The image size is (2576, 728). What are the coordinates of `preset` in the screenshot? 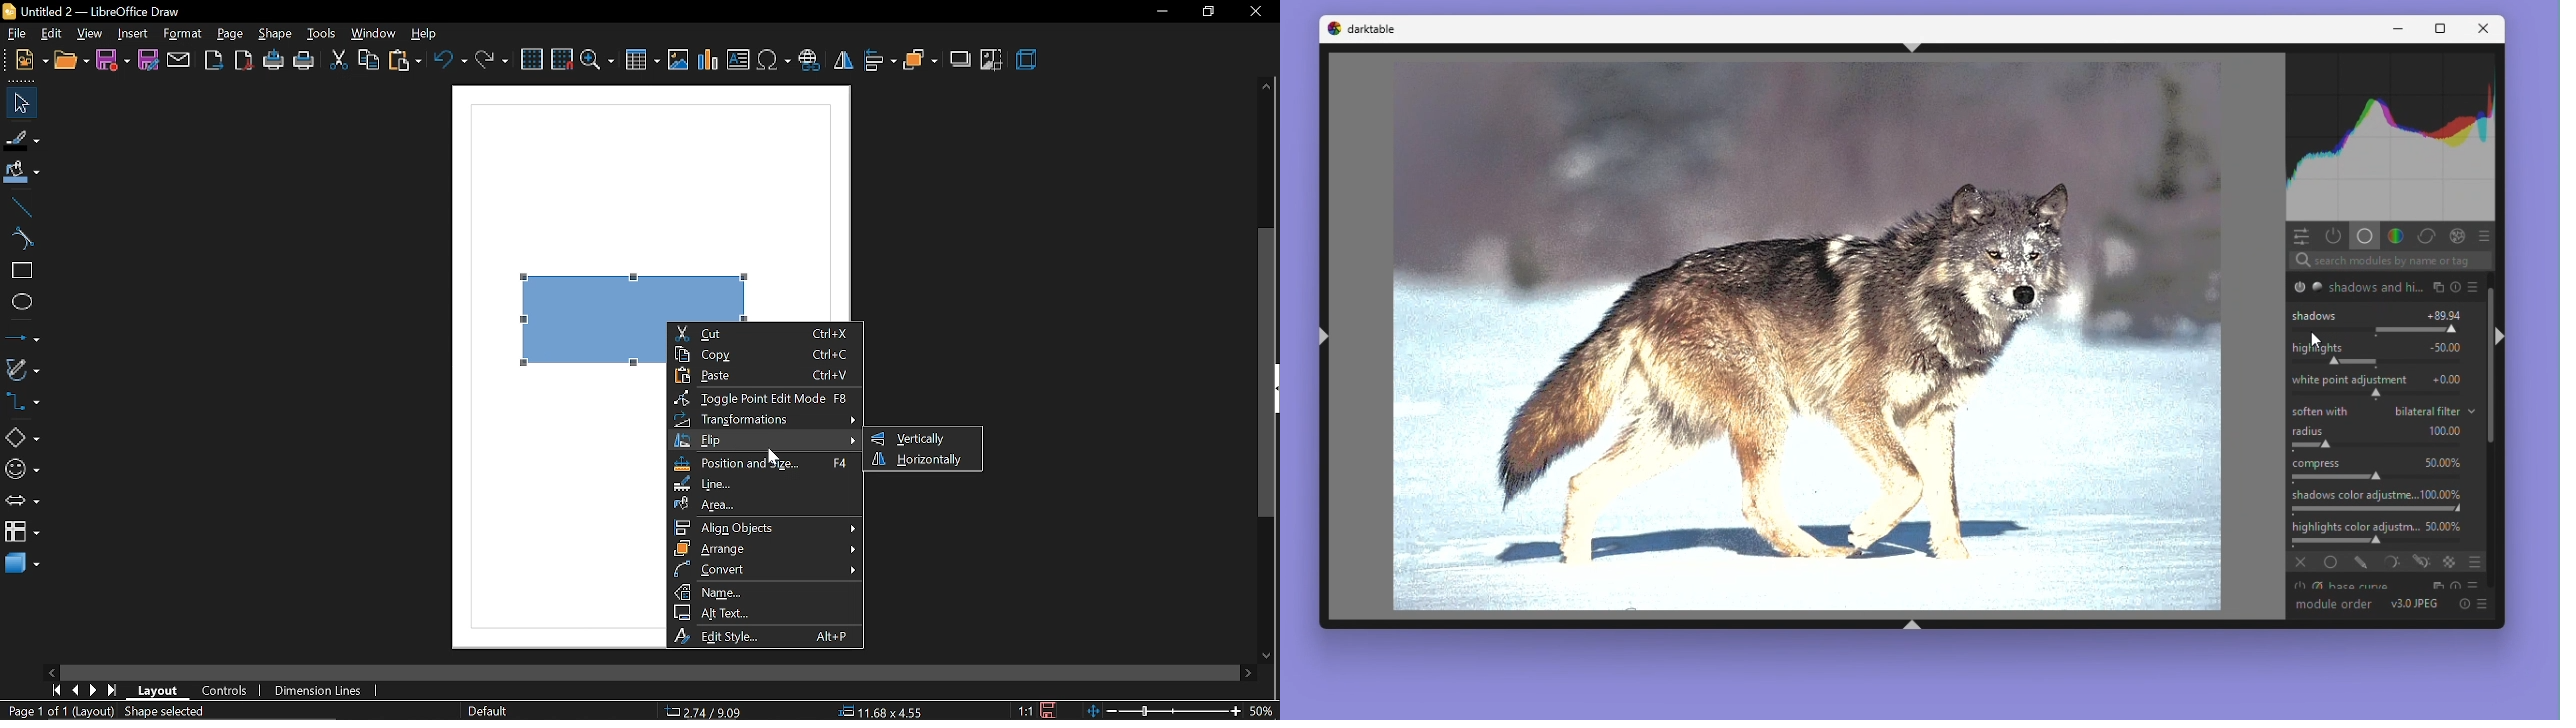 It's located at (2486, 236).